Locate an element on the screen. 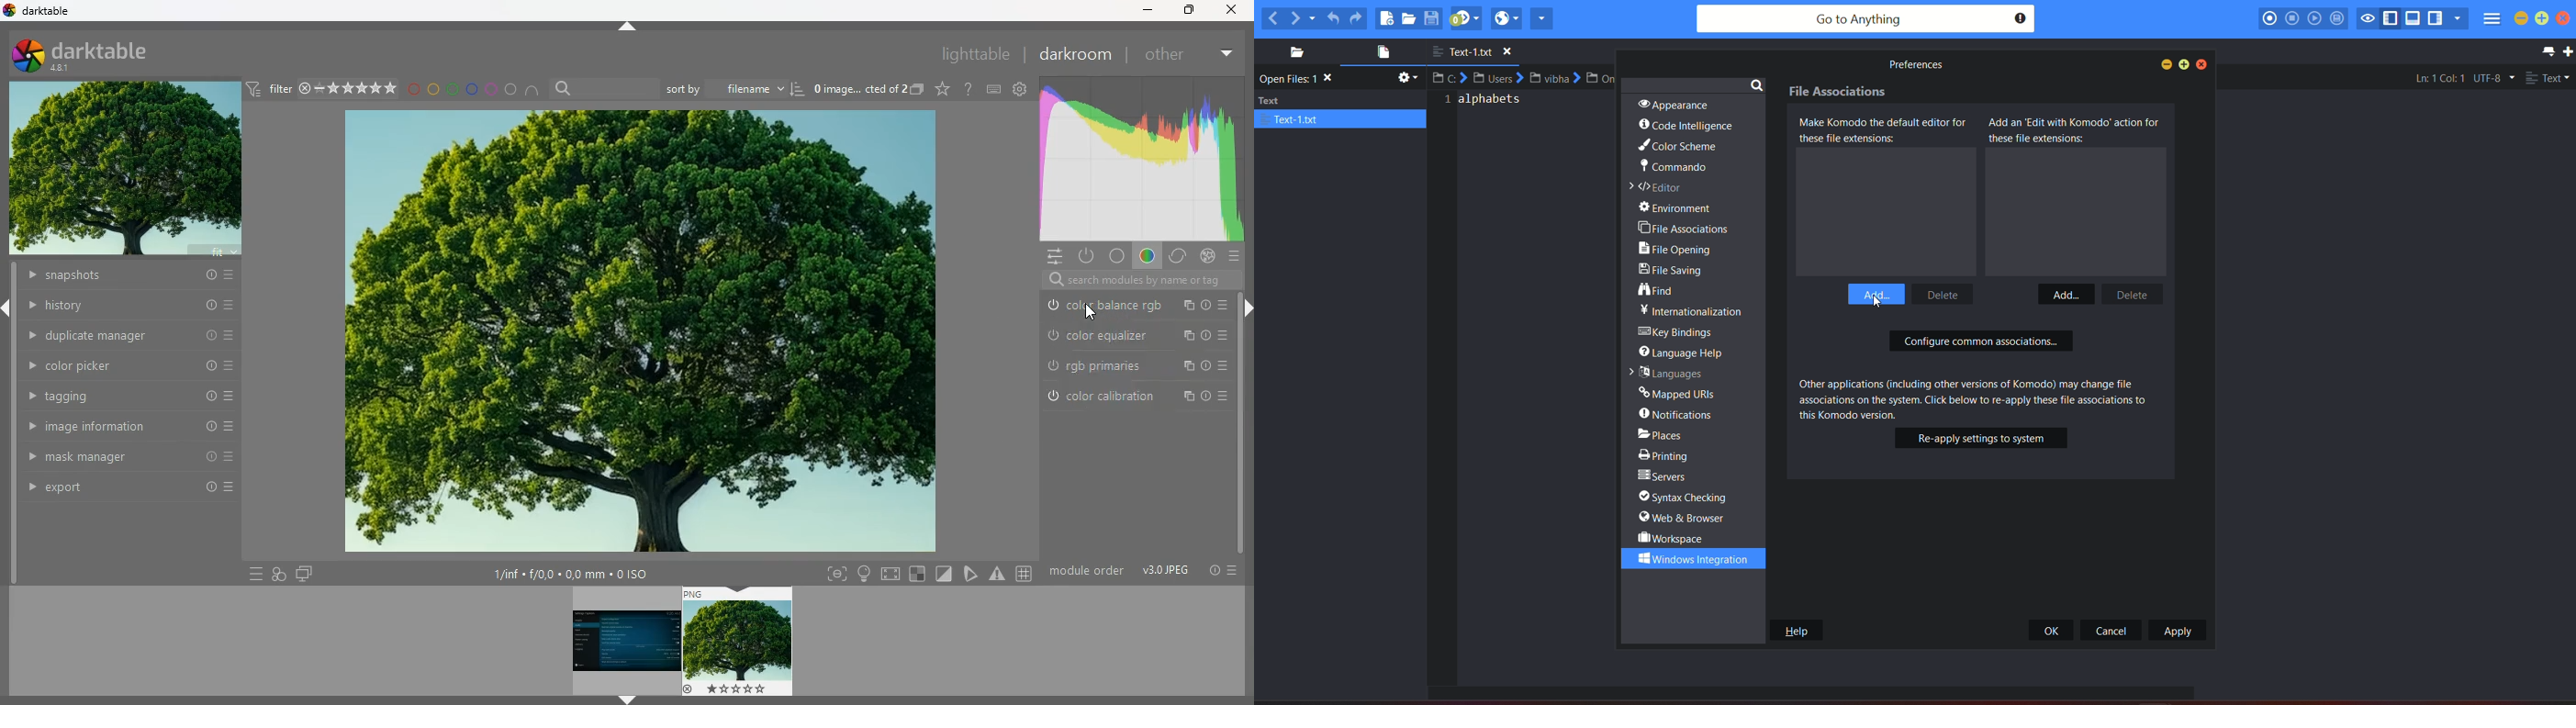  circle is located at coordinates (512, 90).